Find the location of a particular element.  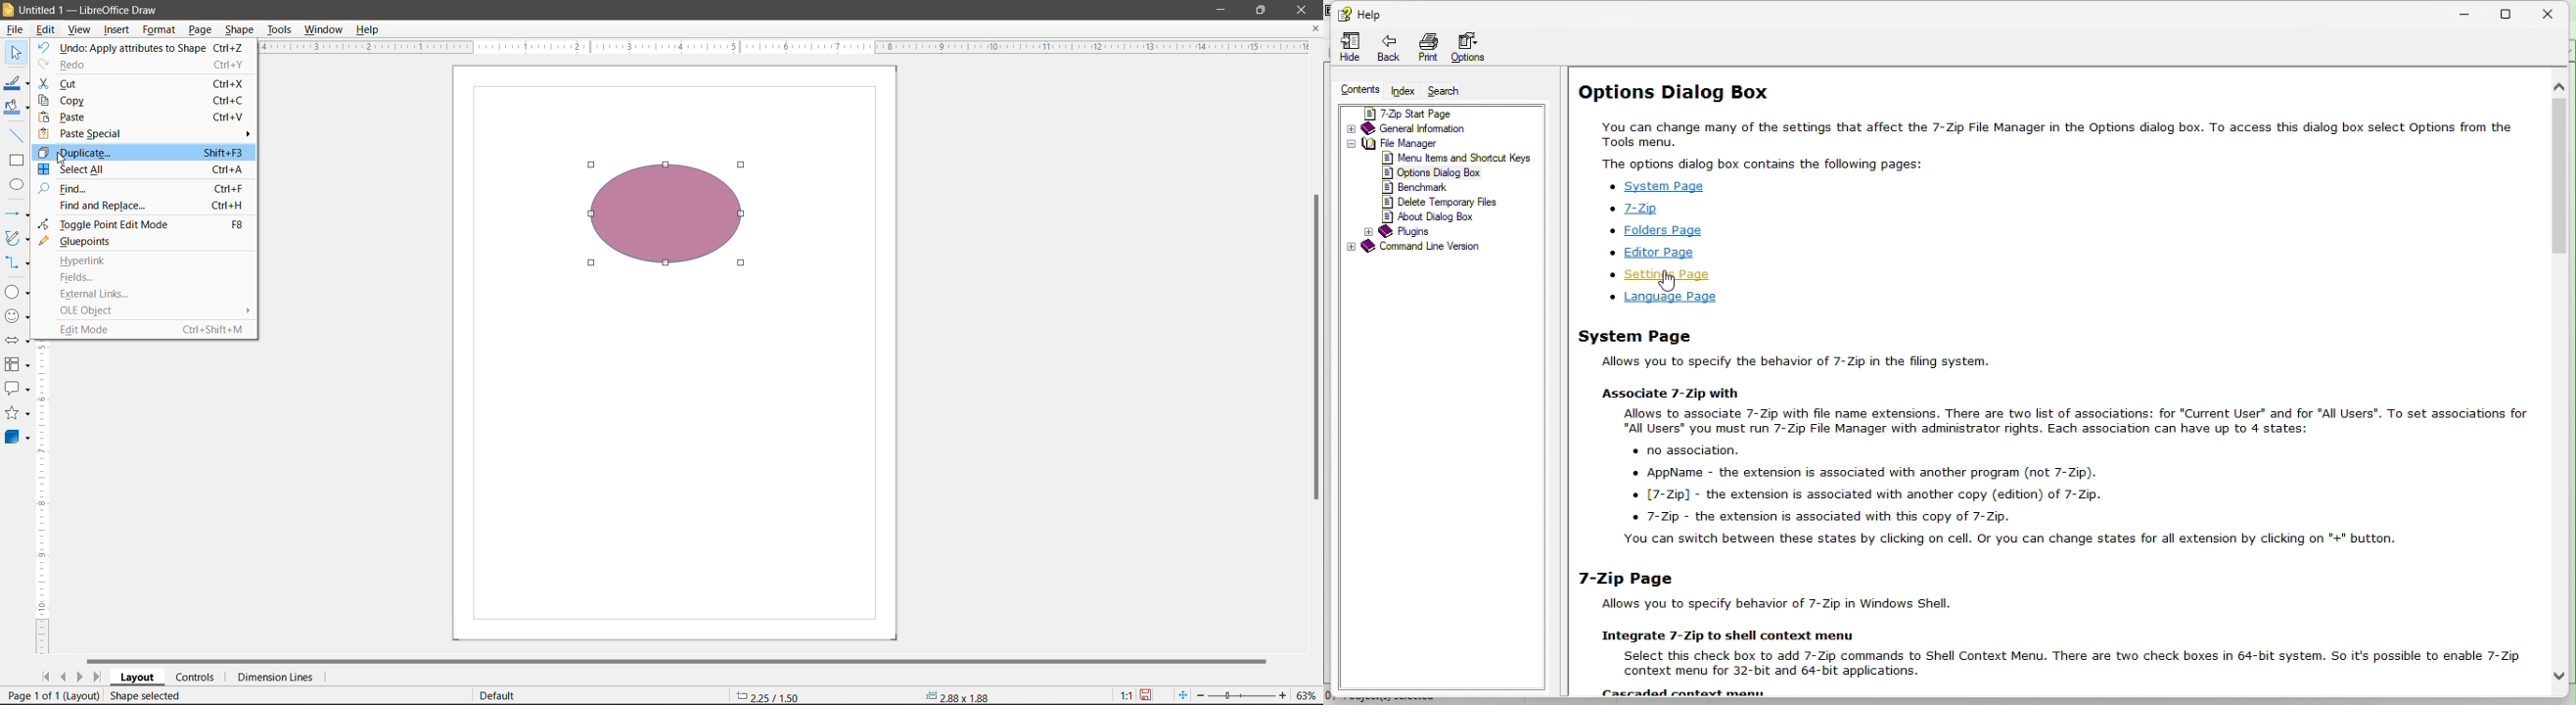

selected shape is located at coordinates (669, 217).